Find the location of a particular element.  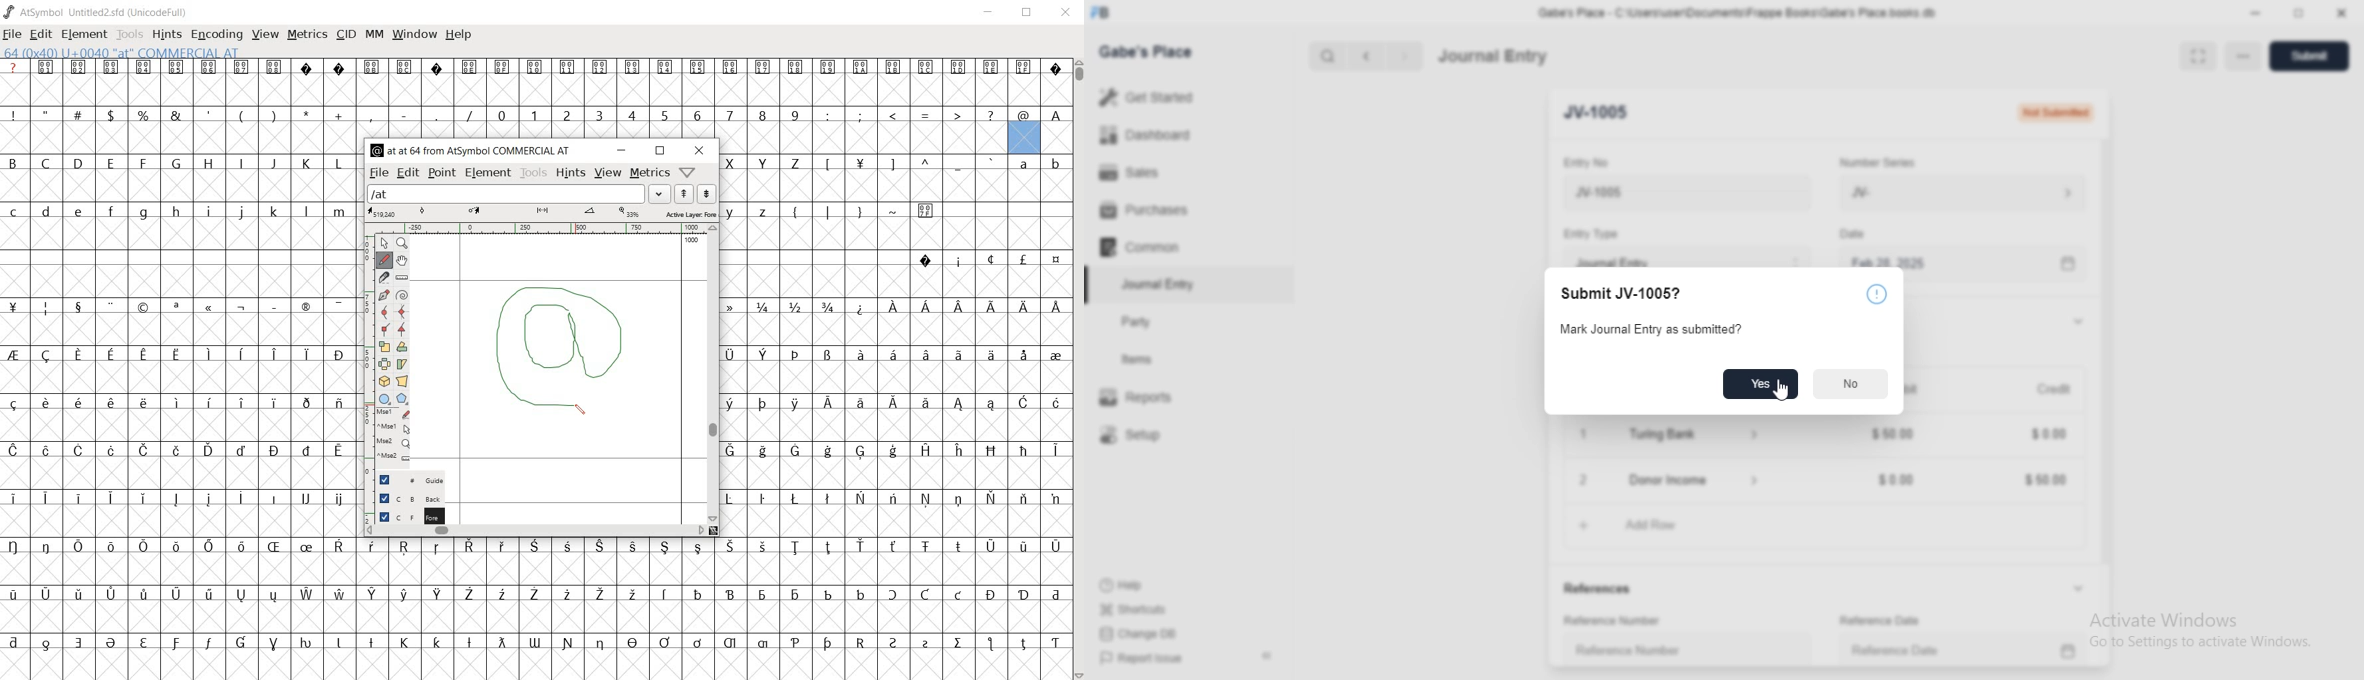

metrics is located at coordinates (649, 174).